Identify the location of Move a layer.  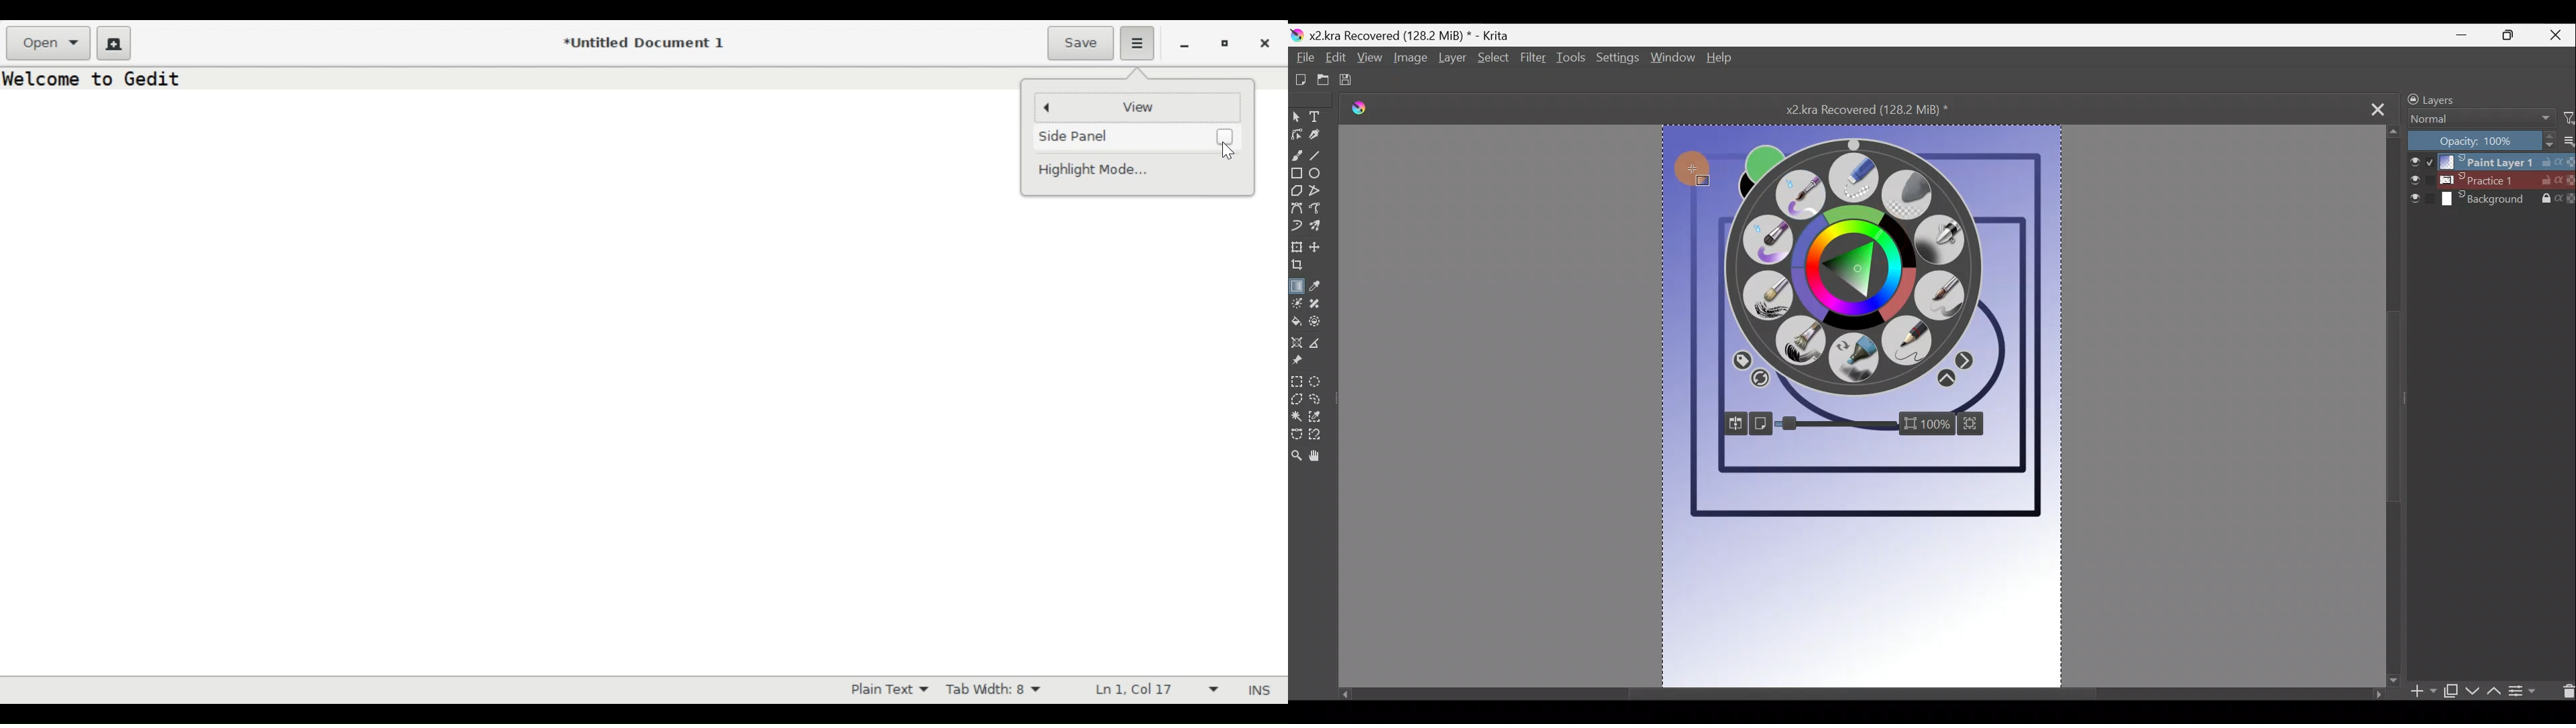
(1322, 247).